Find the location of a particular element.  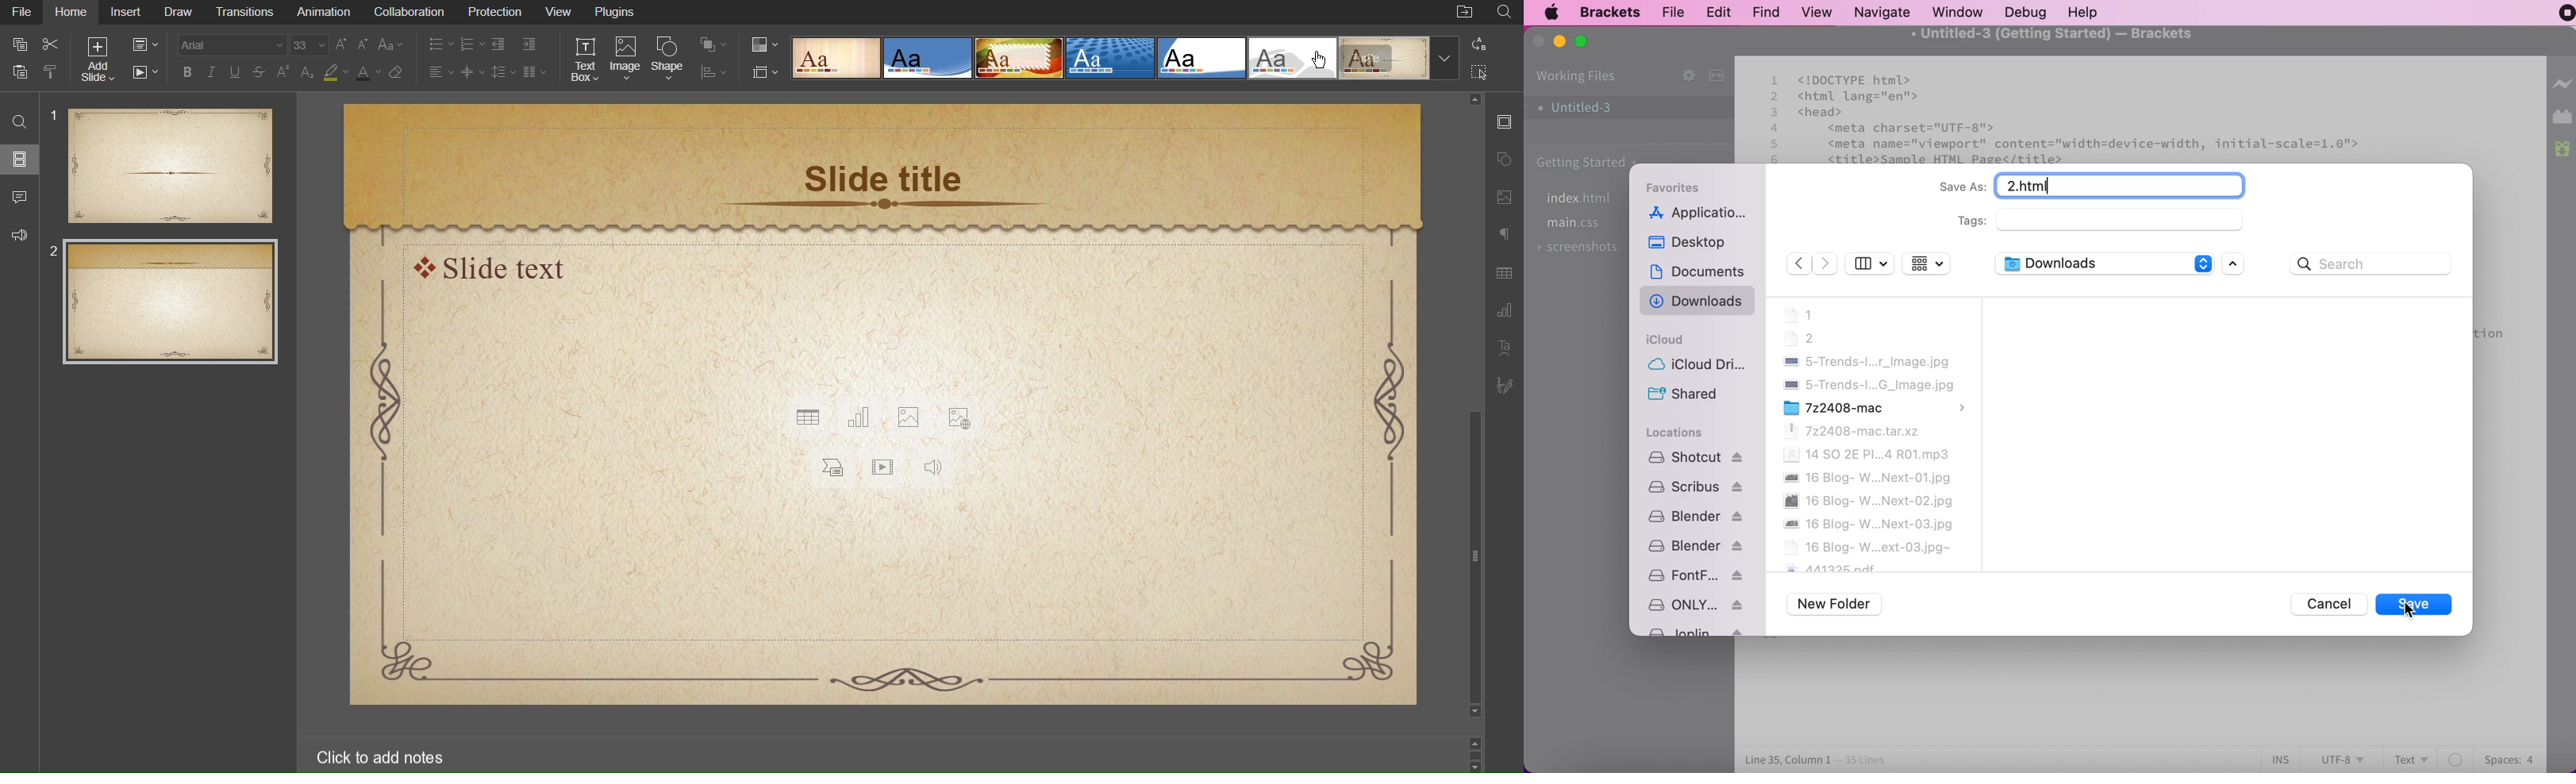

2.html is located at coordinates (2120, 187).